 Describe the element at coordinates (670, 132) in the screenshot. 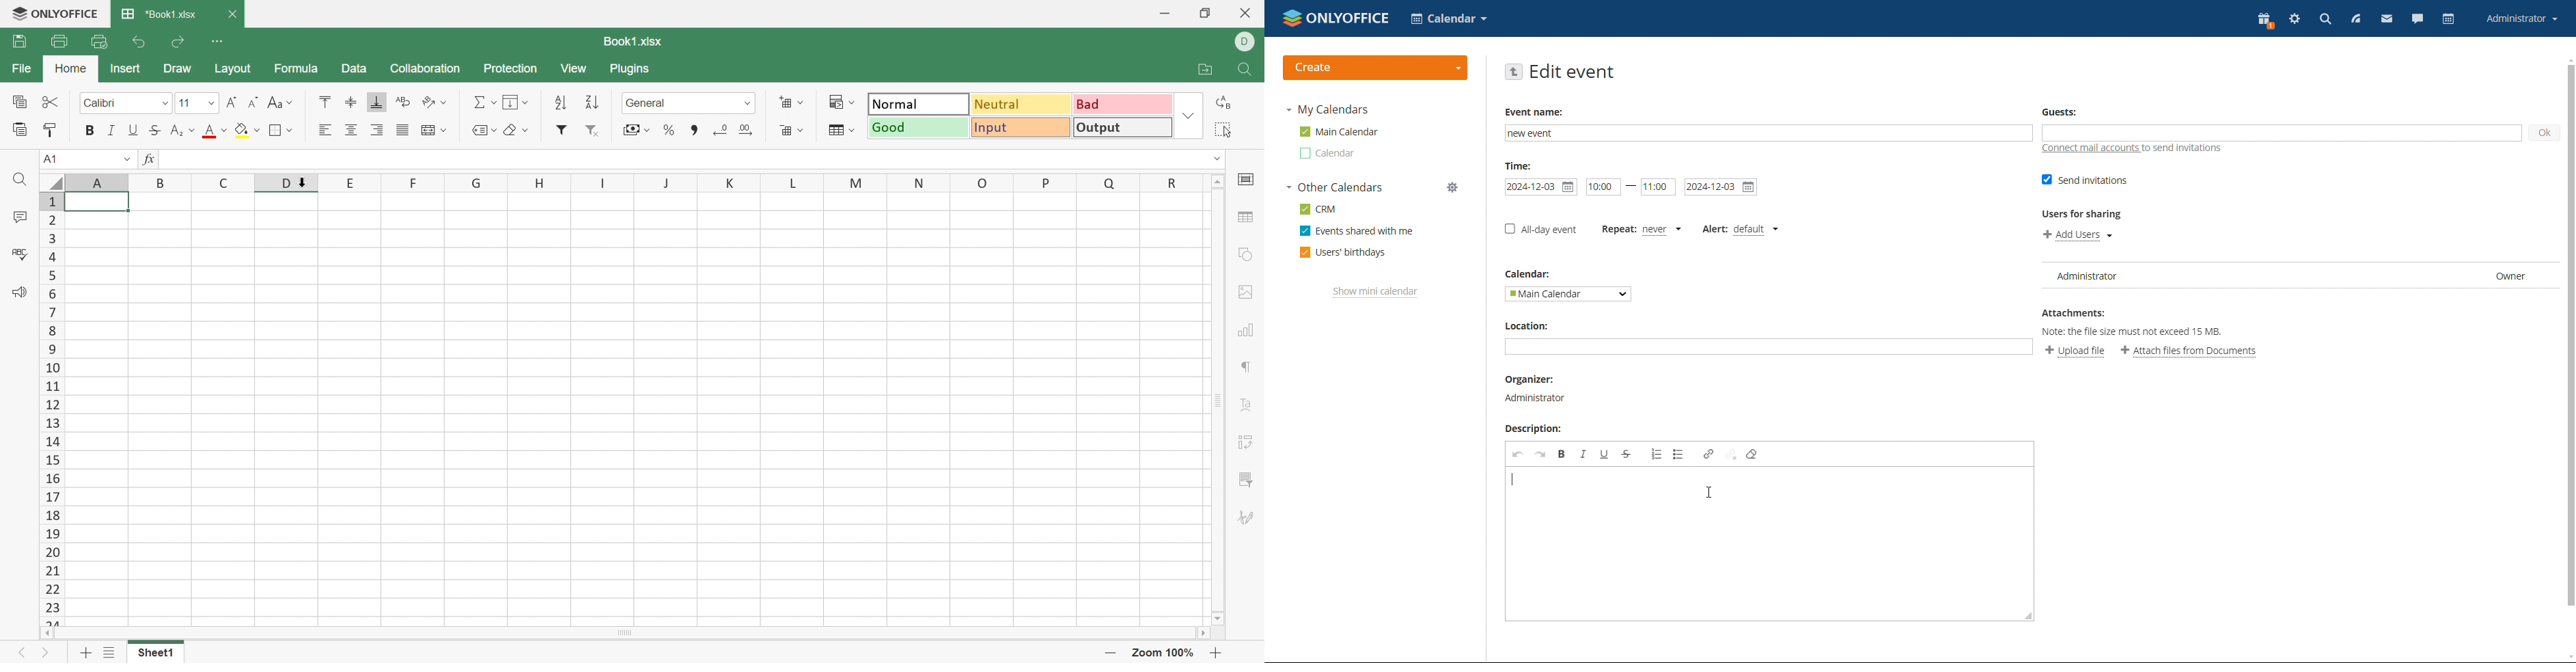

I see `Percentage style` at that location.